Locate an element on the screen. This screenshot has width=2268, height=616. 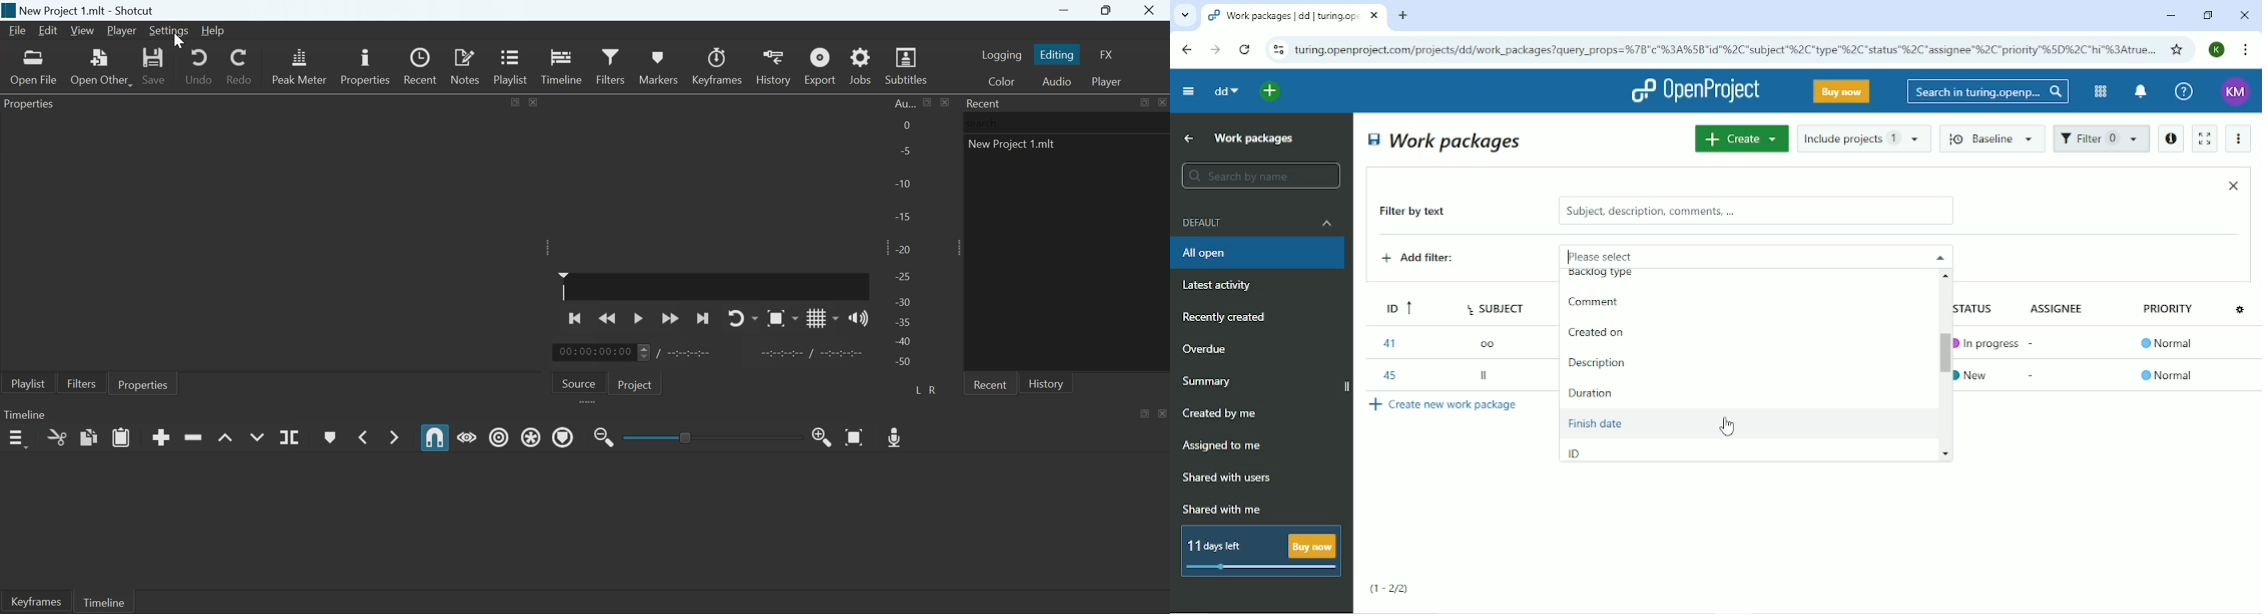
History is located at coordinates (1047, 383).